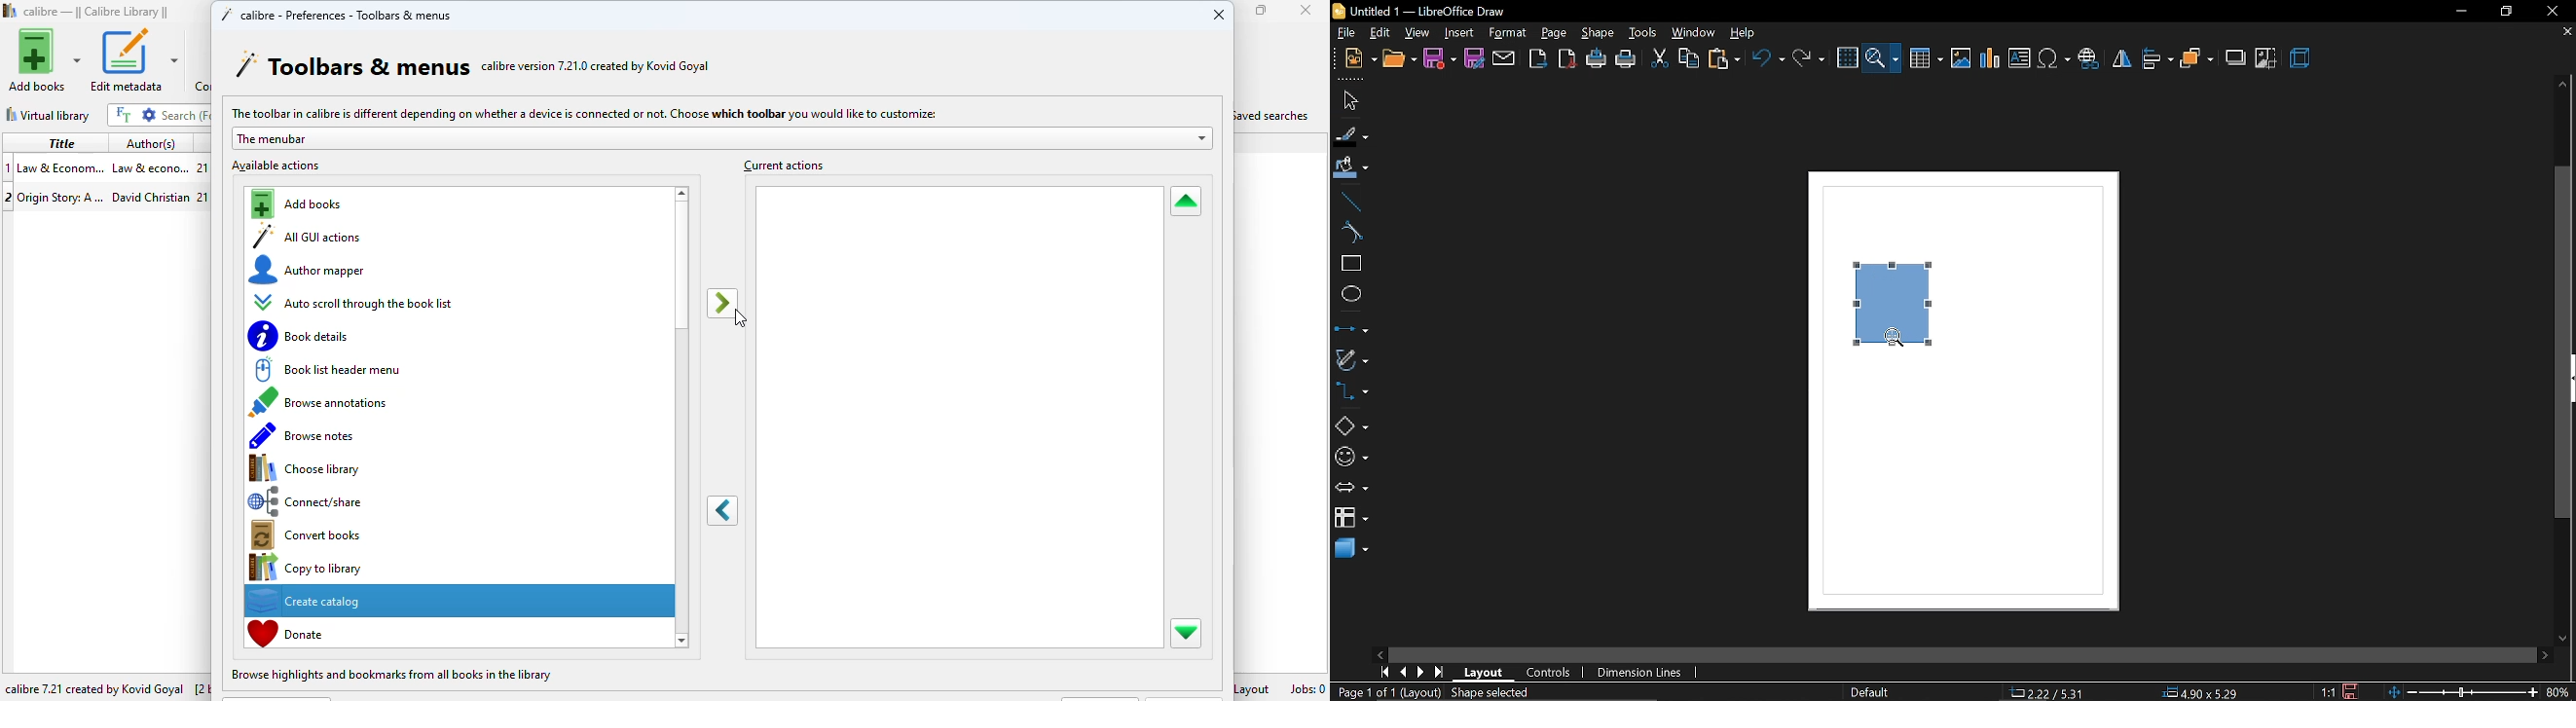  What do you see at coordinates (133, 60) in the screenshot?
I see `edit metadata` at bounding box center [133, 60].